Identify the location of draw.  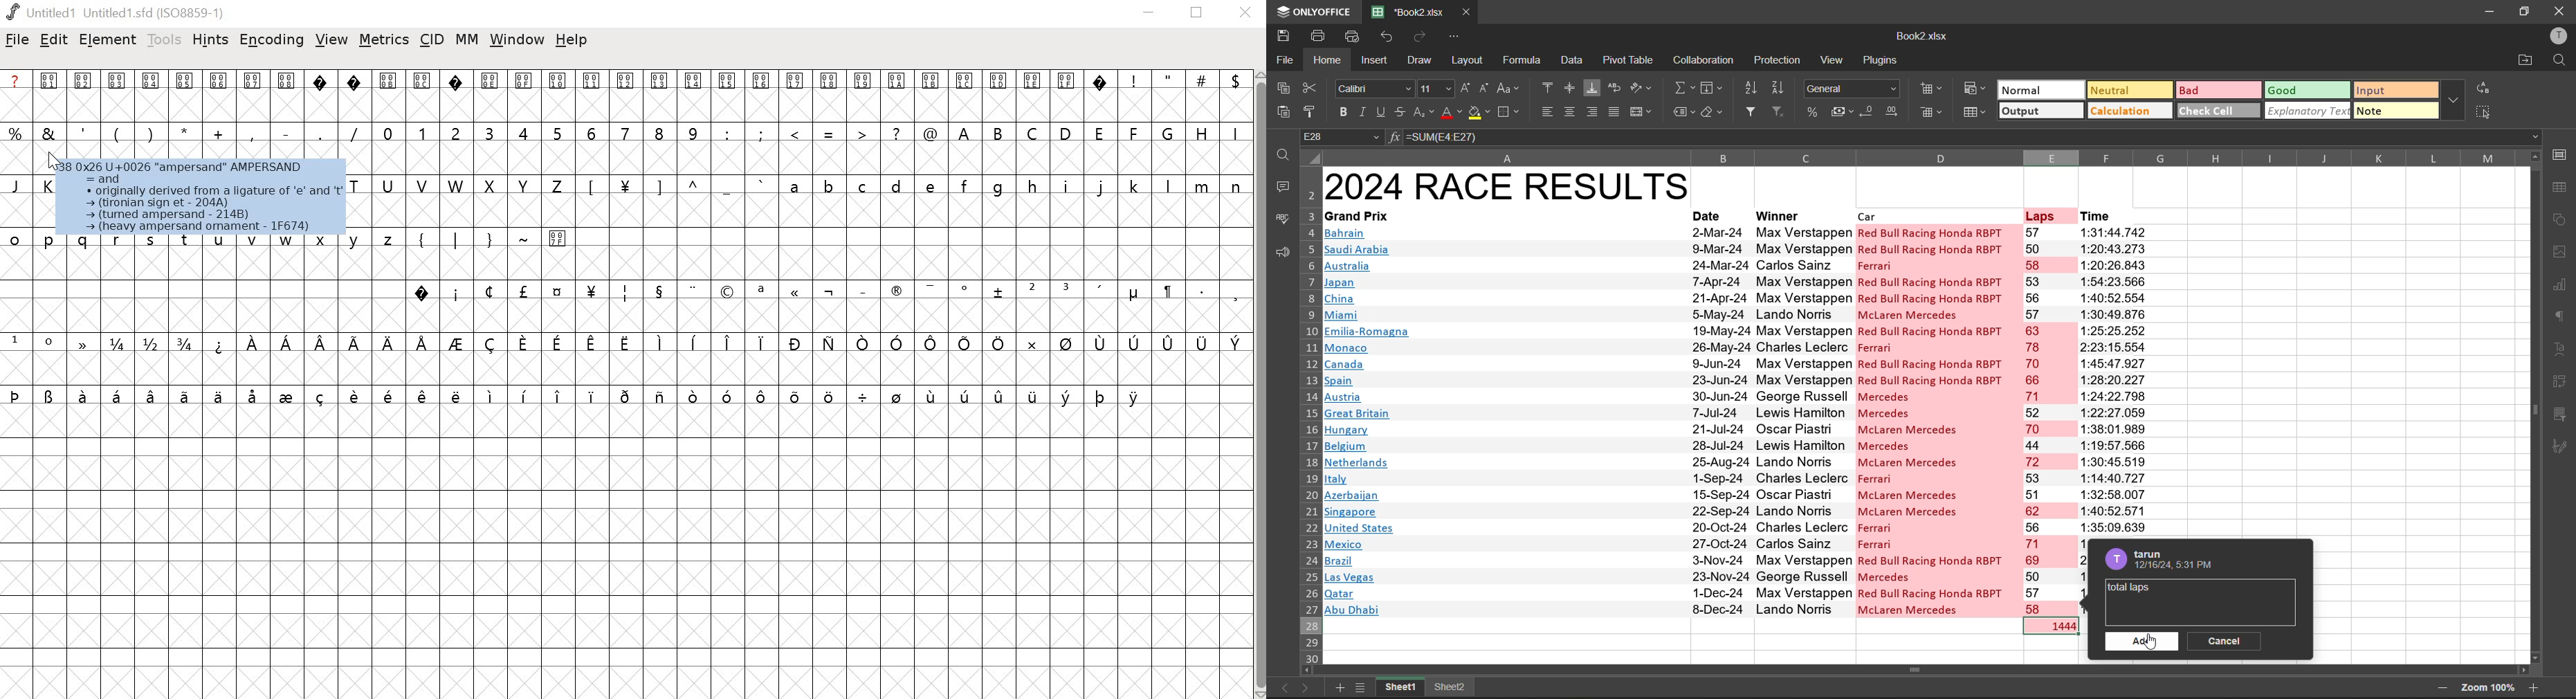
(1423, 62).